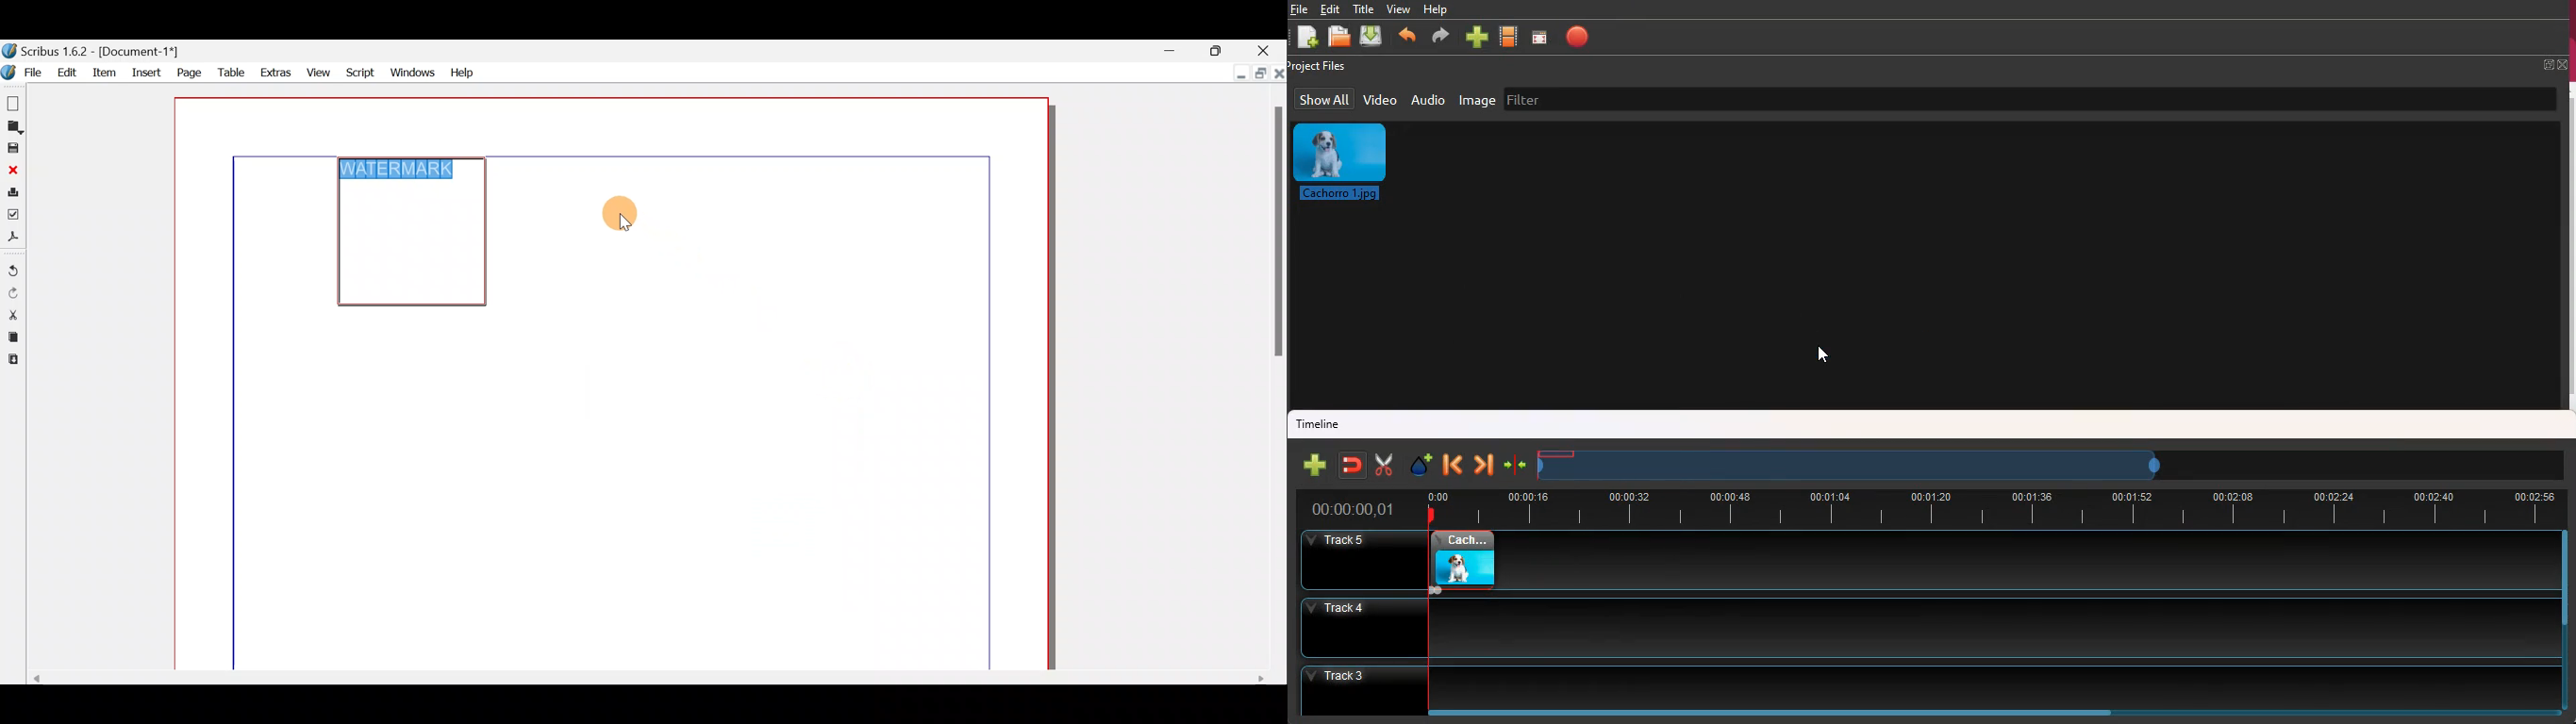 The width and height of the screenshot is (2576, 728). I want to click on Help, so click(461, 70).